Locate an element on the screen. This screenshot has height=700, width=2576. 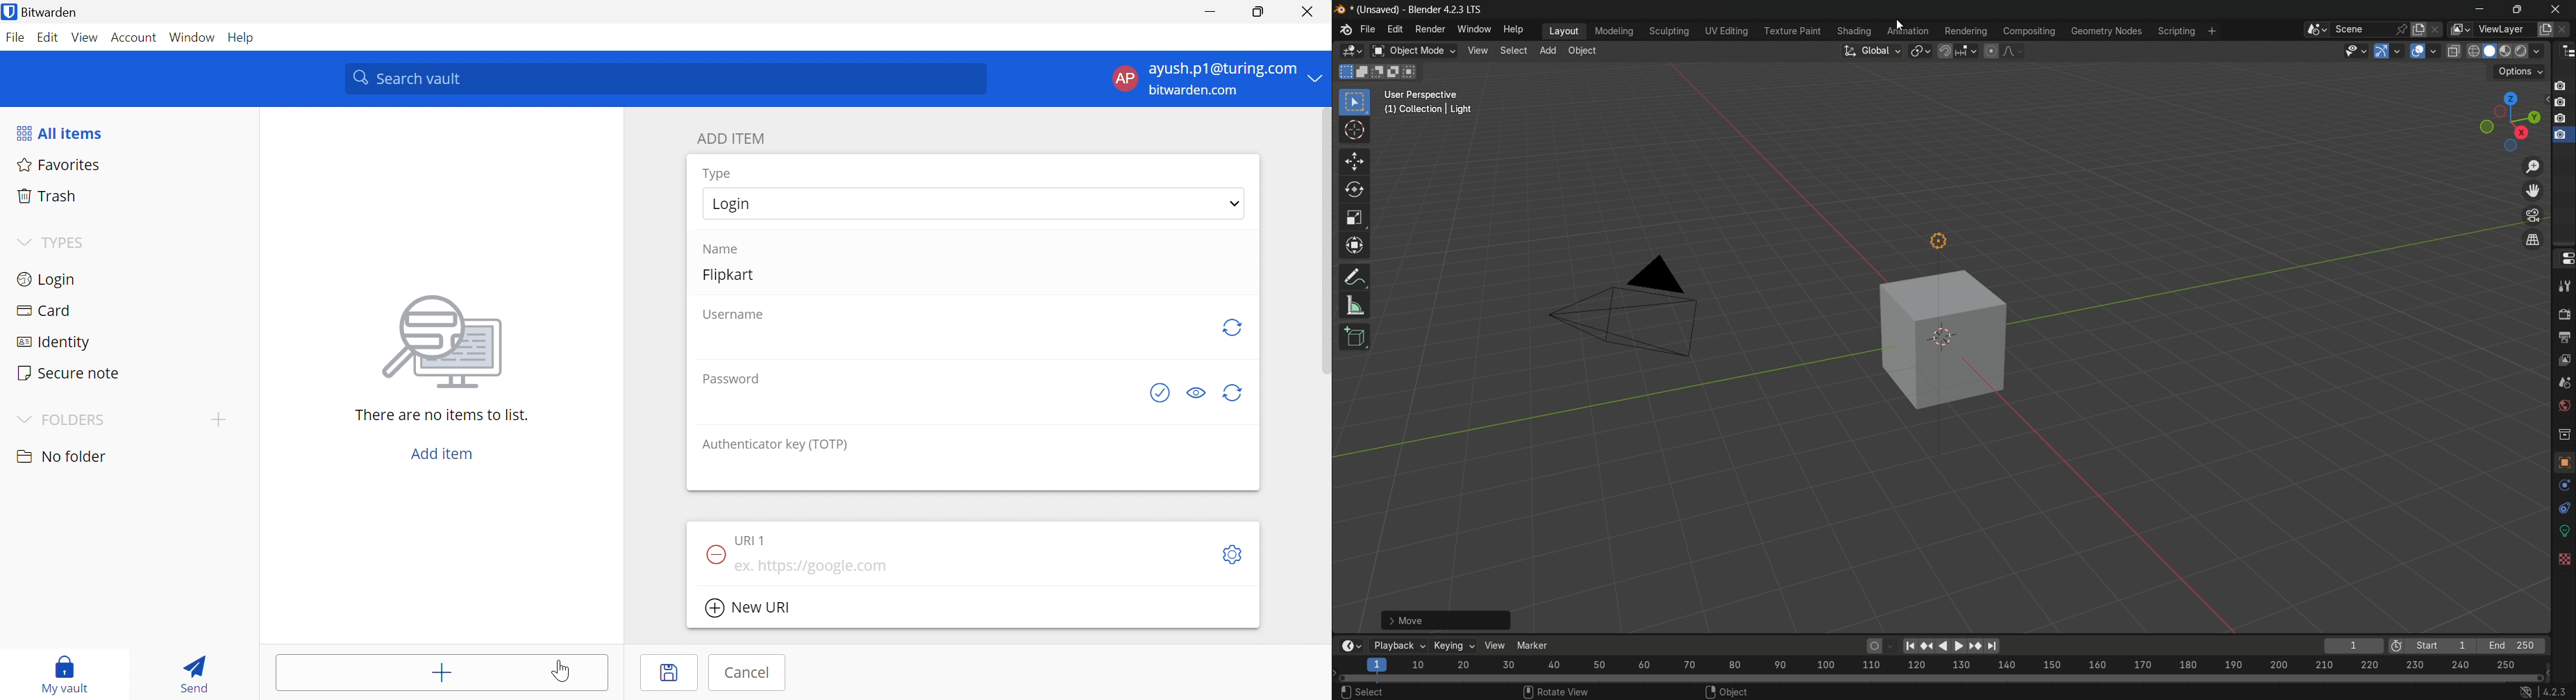
view layer name is located at coordinates (2503, 29).